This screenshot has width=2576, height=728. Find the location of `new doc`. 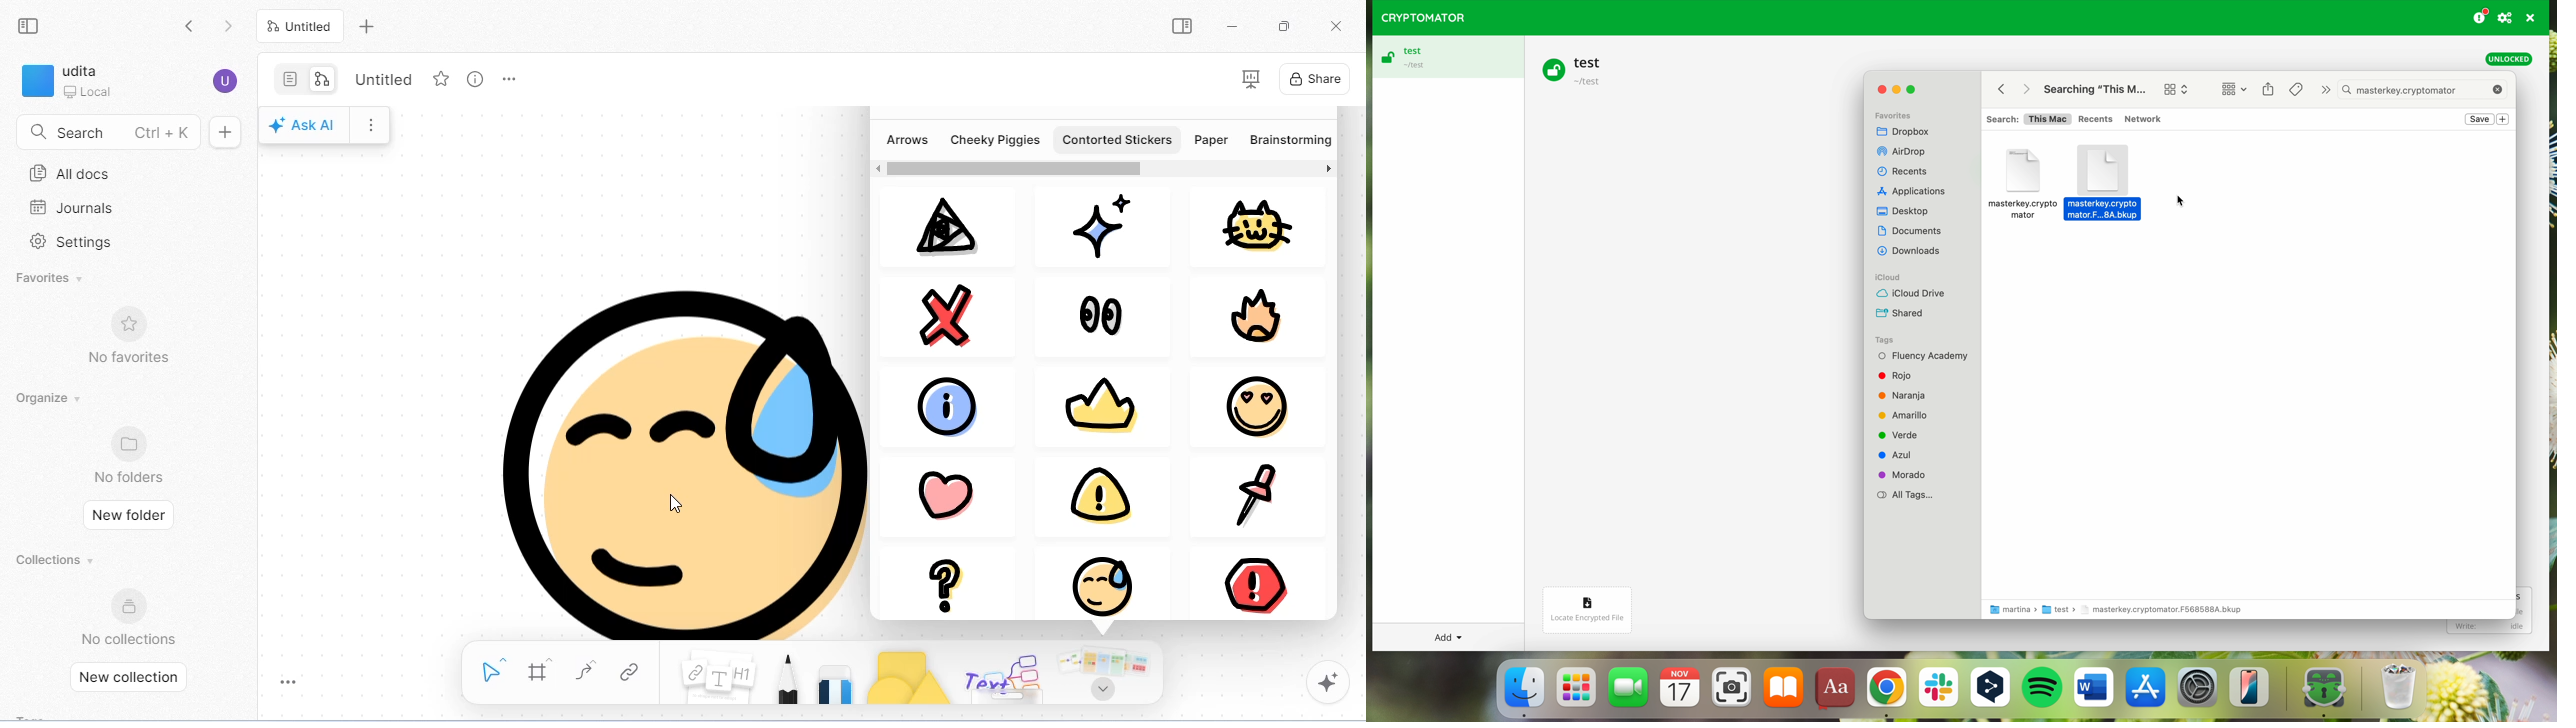

new doc is located at coordinates (225, 131).